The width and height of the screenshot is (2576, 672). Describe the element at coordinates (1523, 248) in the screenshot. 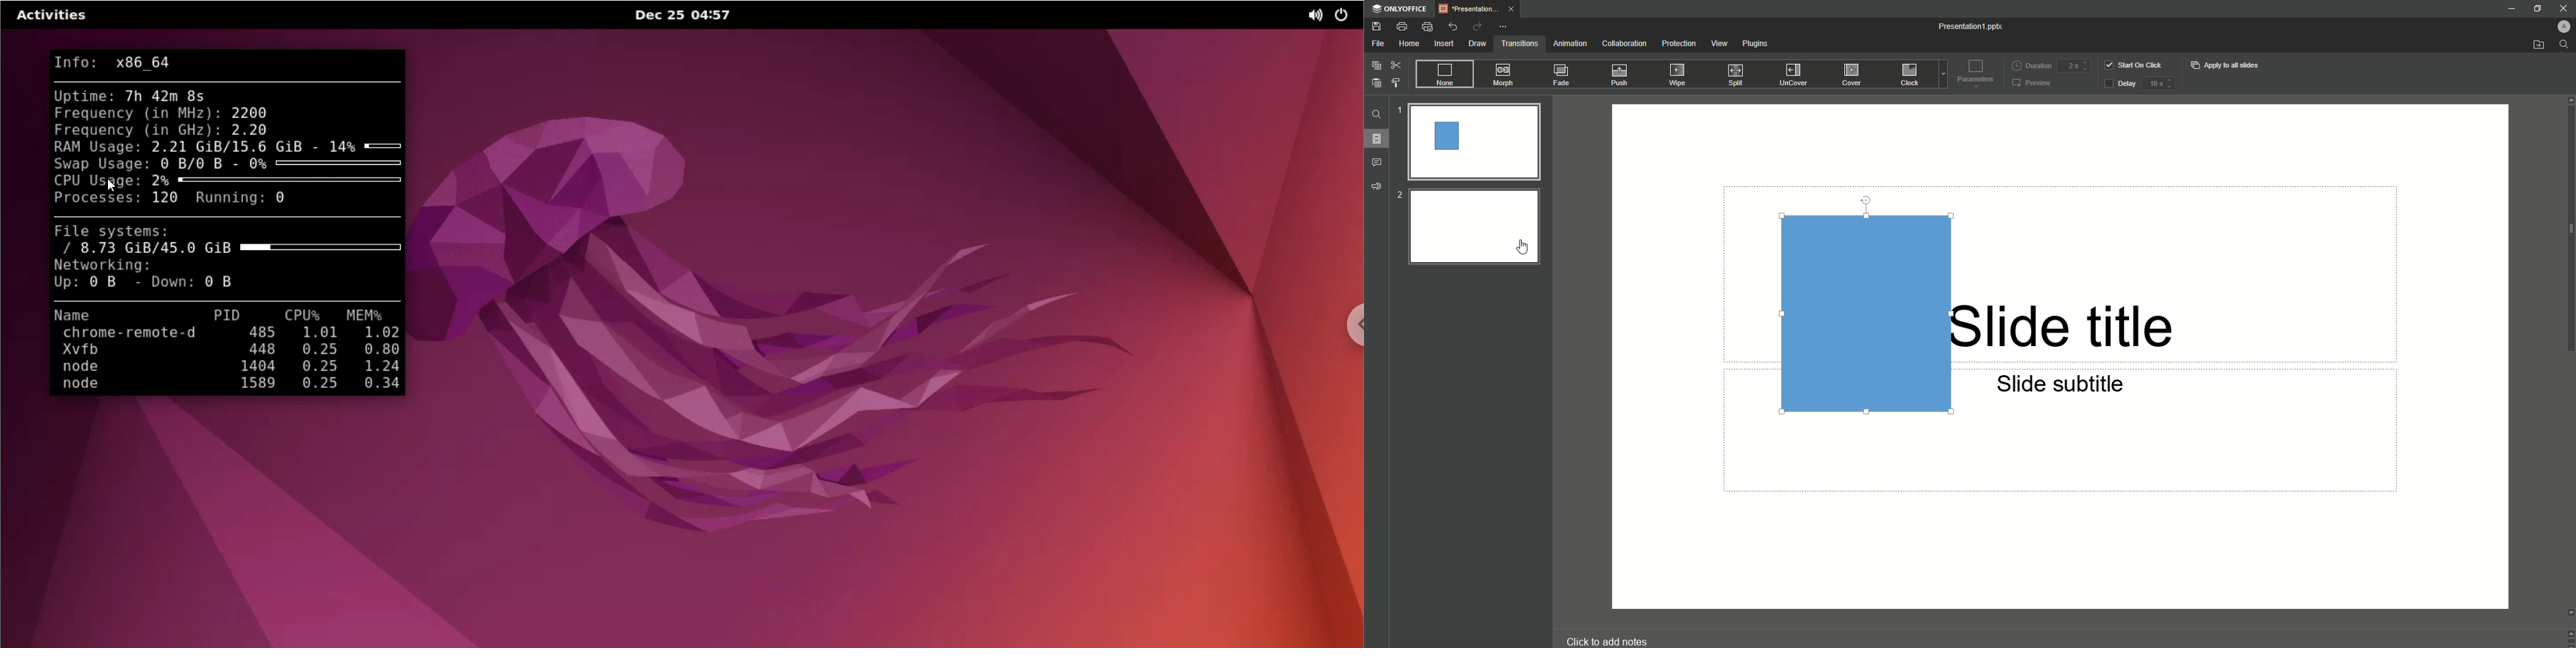

I see `Cursor` at that location.